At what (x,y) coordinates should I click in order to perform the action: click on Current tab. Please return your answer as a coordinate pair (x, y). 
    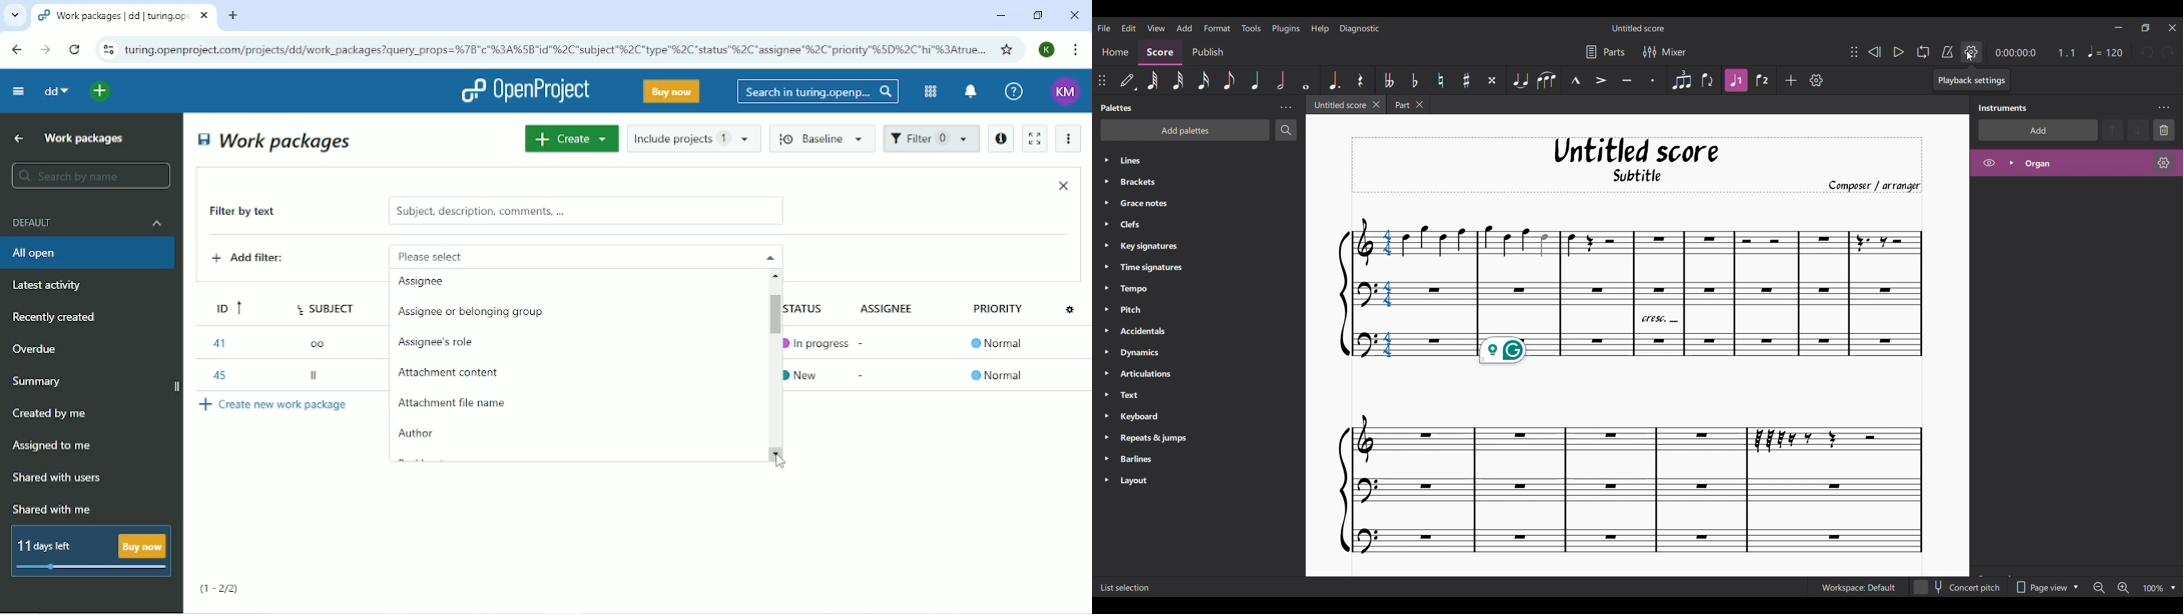
    Looking at the image, I should click on (1339, 104).